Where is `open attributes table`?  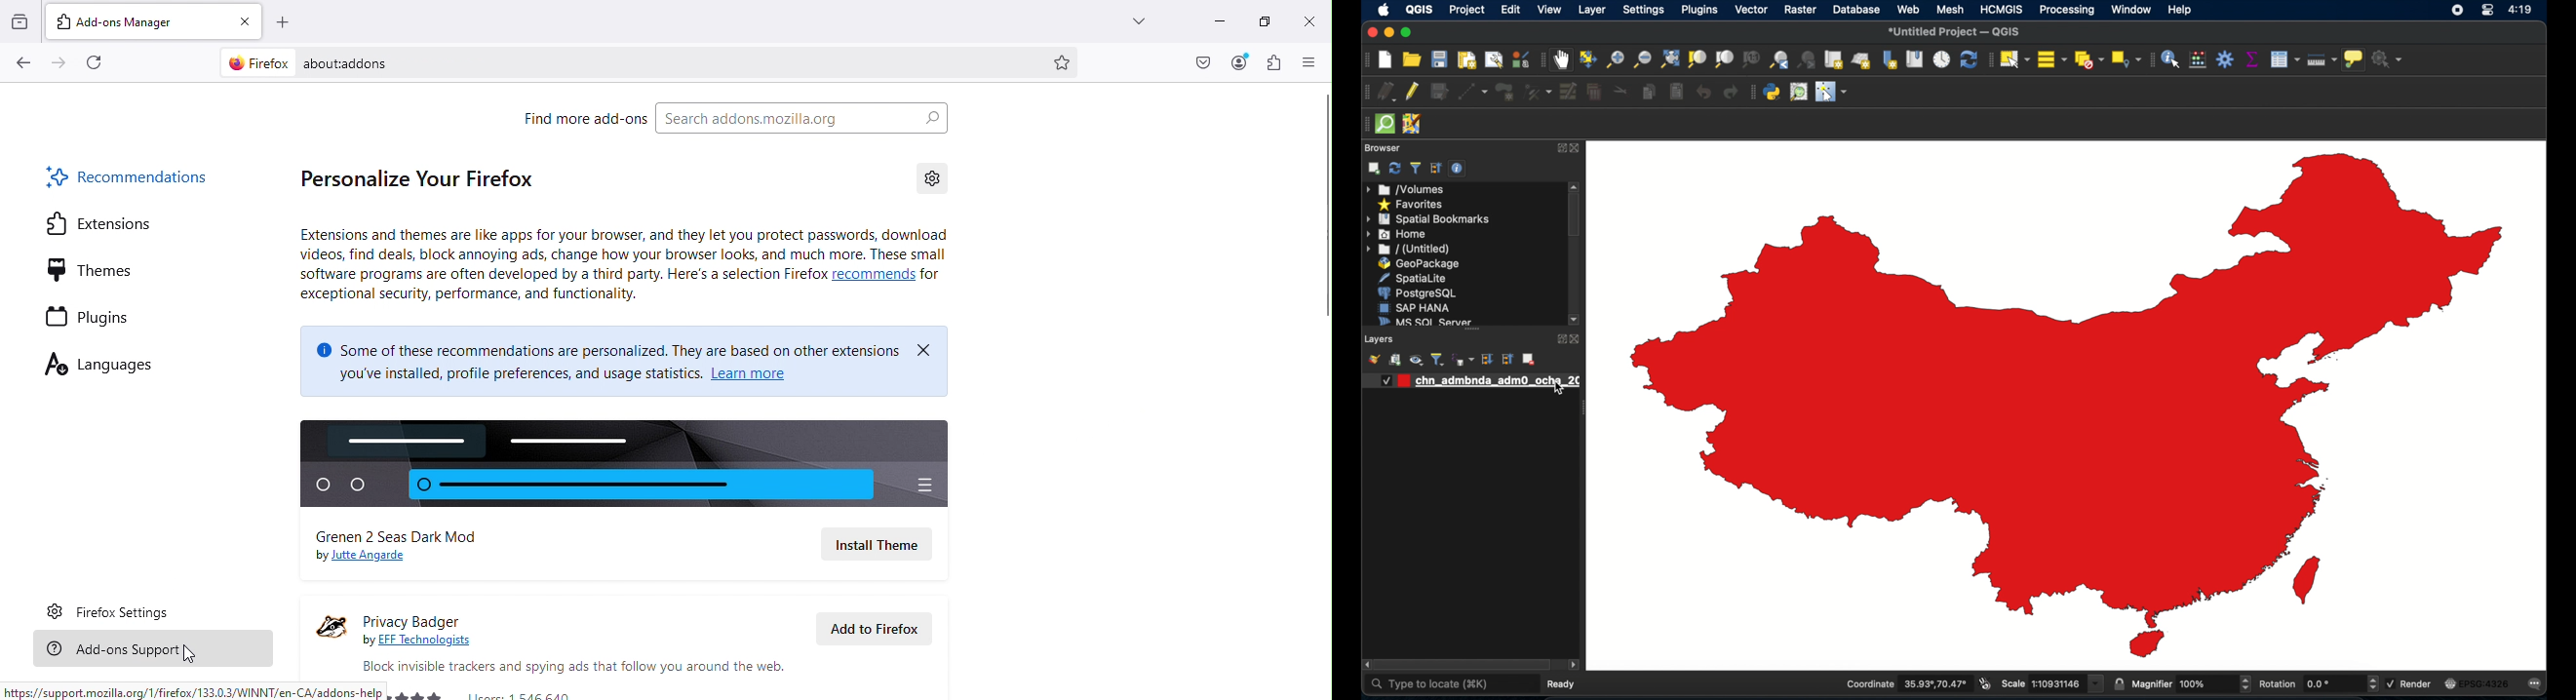 open attributes table is located at coordinates (2285, 60).